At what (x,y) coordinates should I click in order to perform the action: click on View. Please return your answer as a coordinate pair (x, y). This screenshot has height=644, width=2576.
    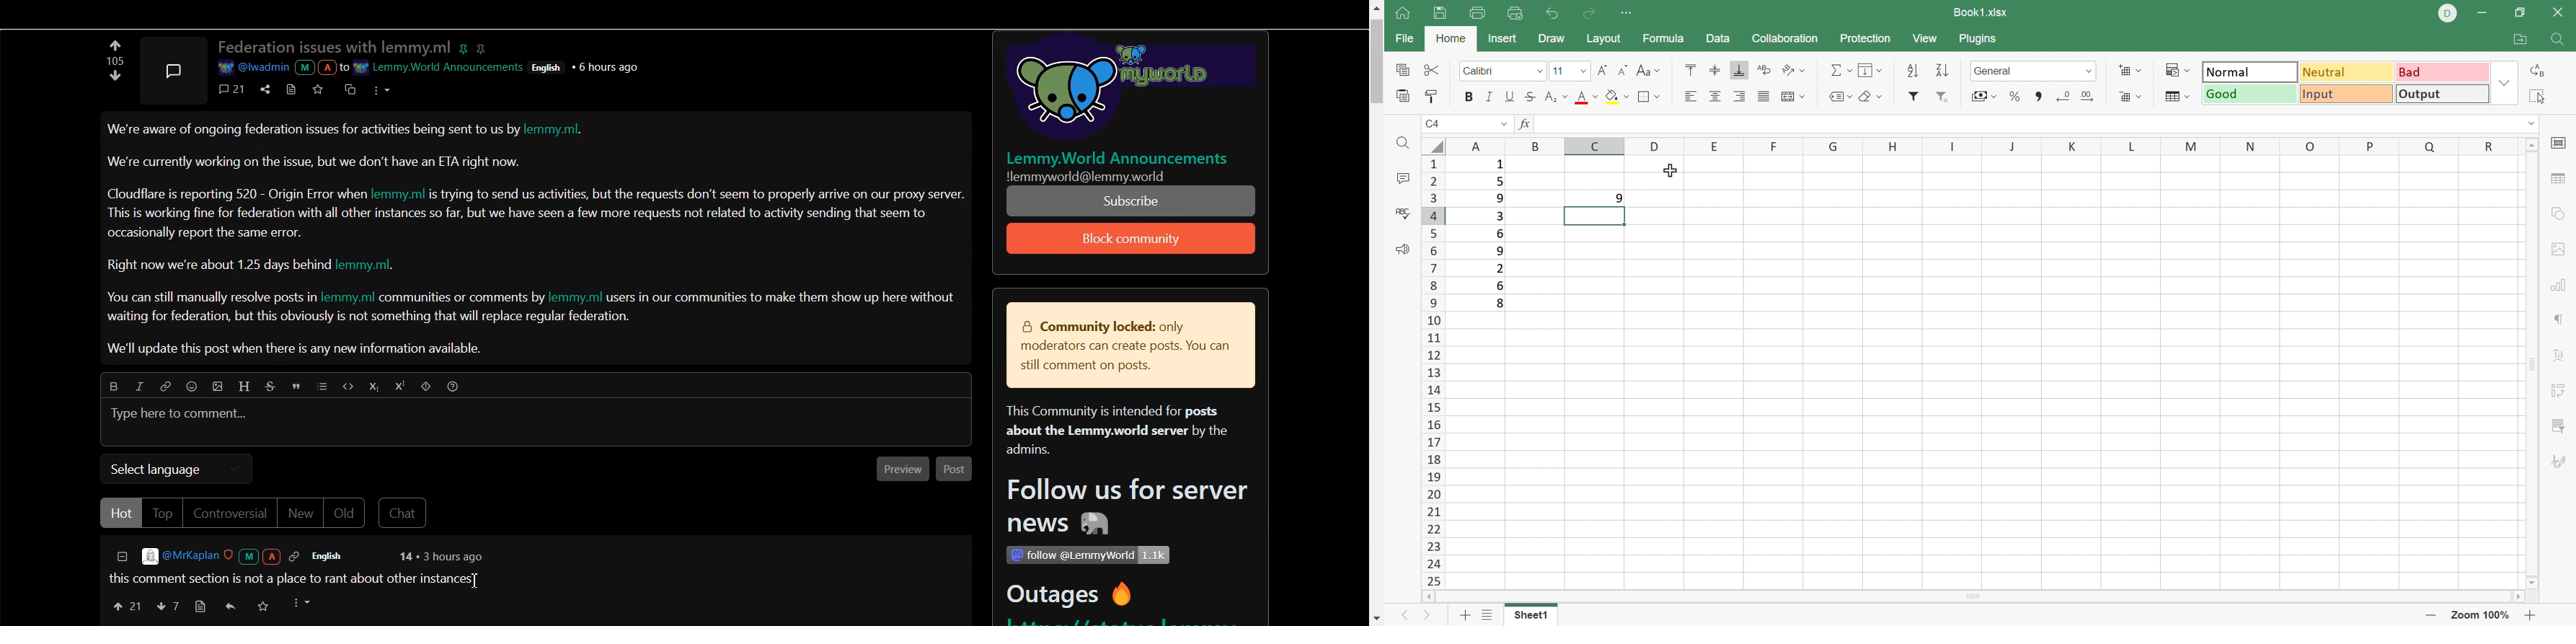
    Looking at the image, I should click on (1926, 40).